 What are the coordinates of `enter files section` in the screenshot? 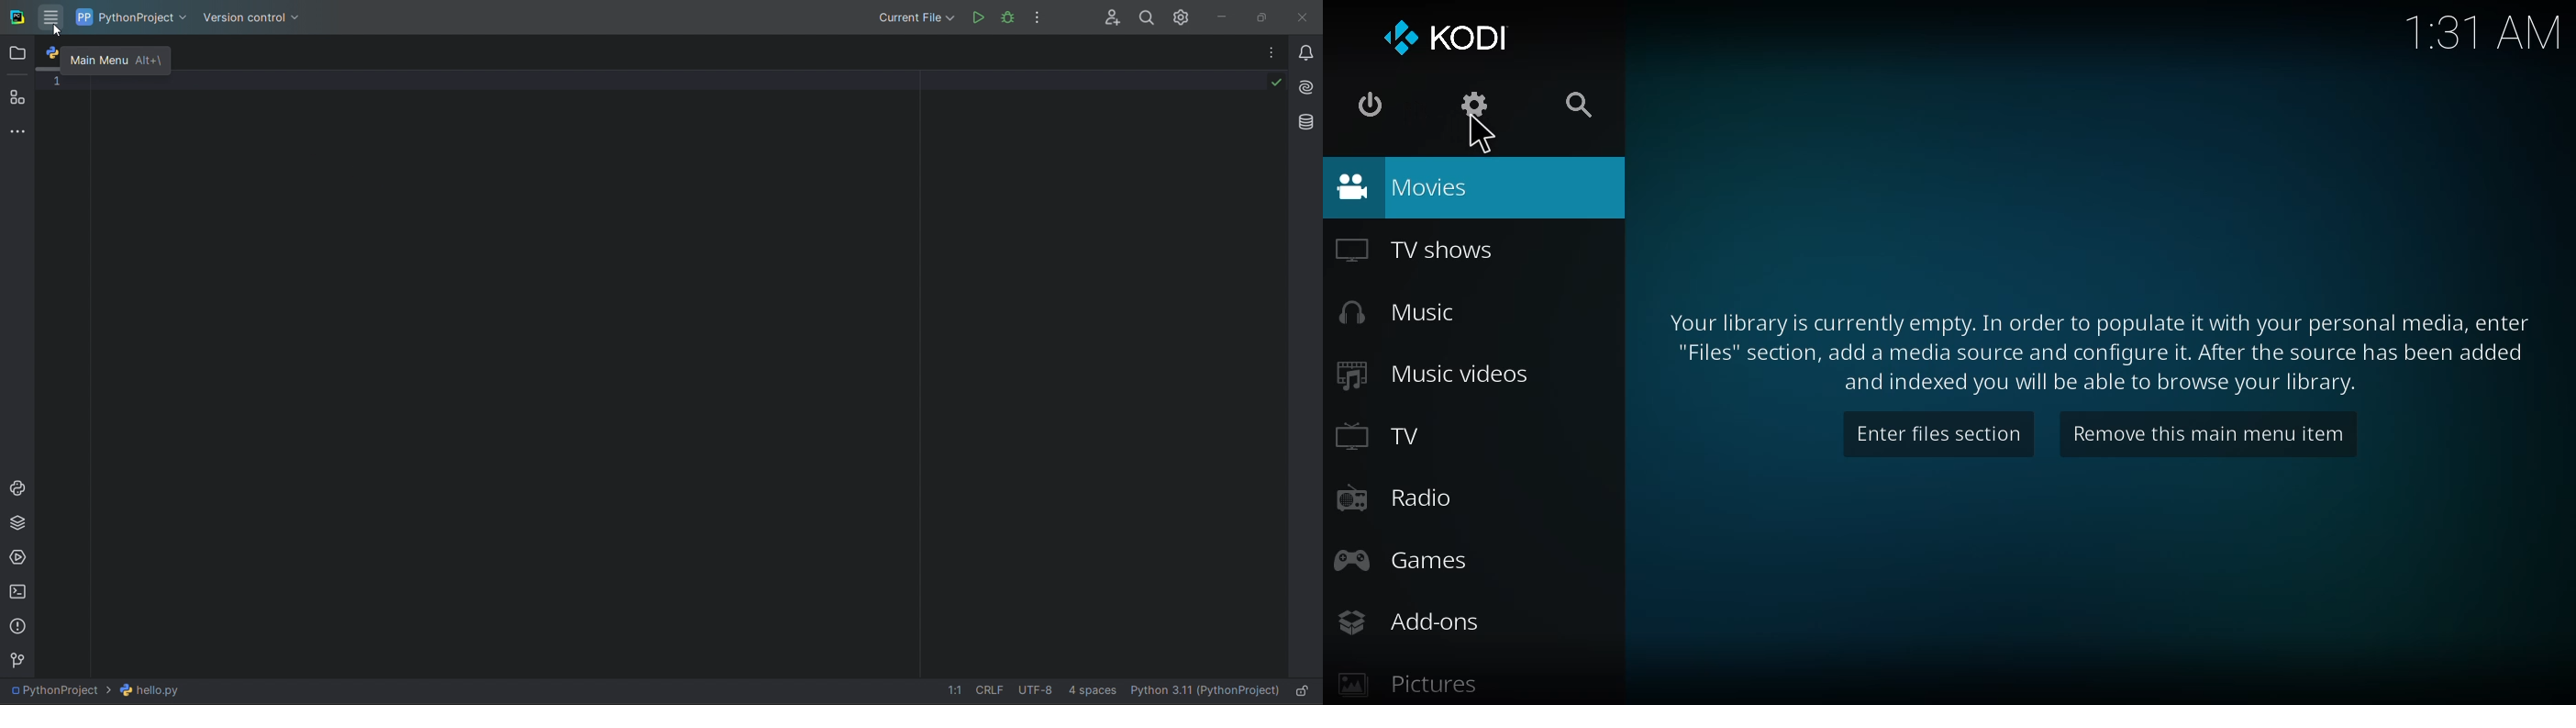 It's located at (1940, 432).